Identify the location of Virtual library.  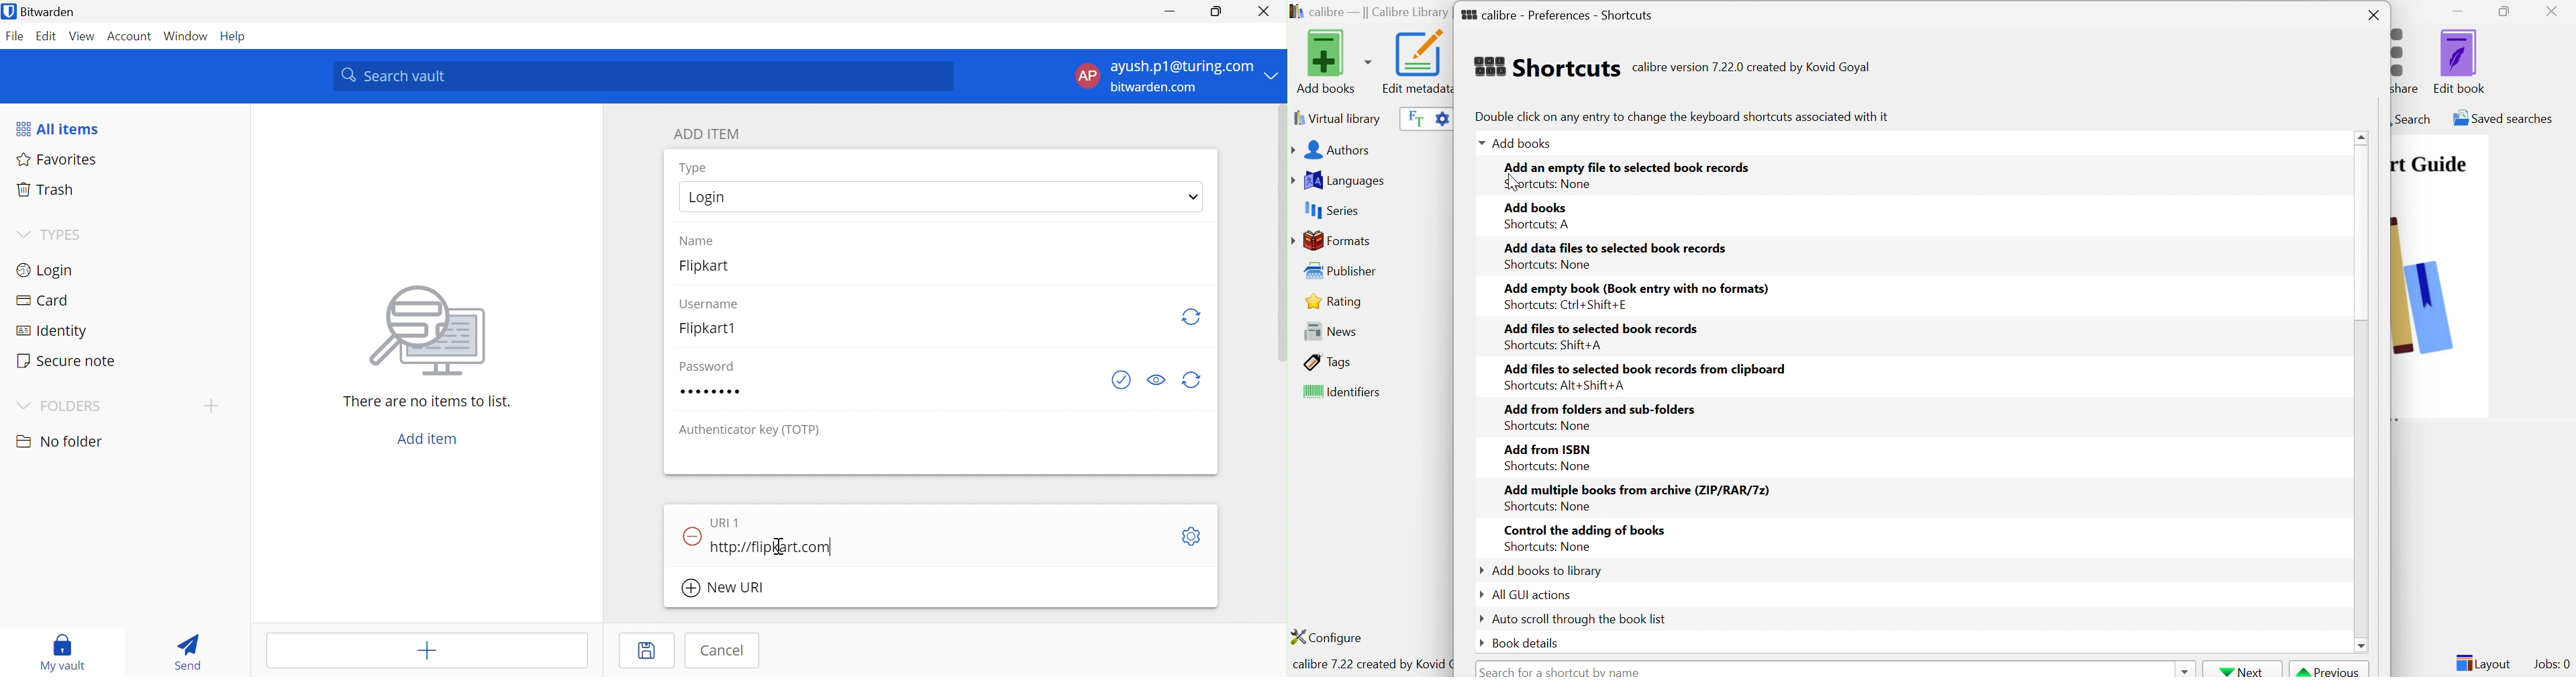
(1336, 118).